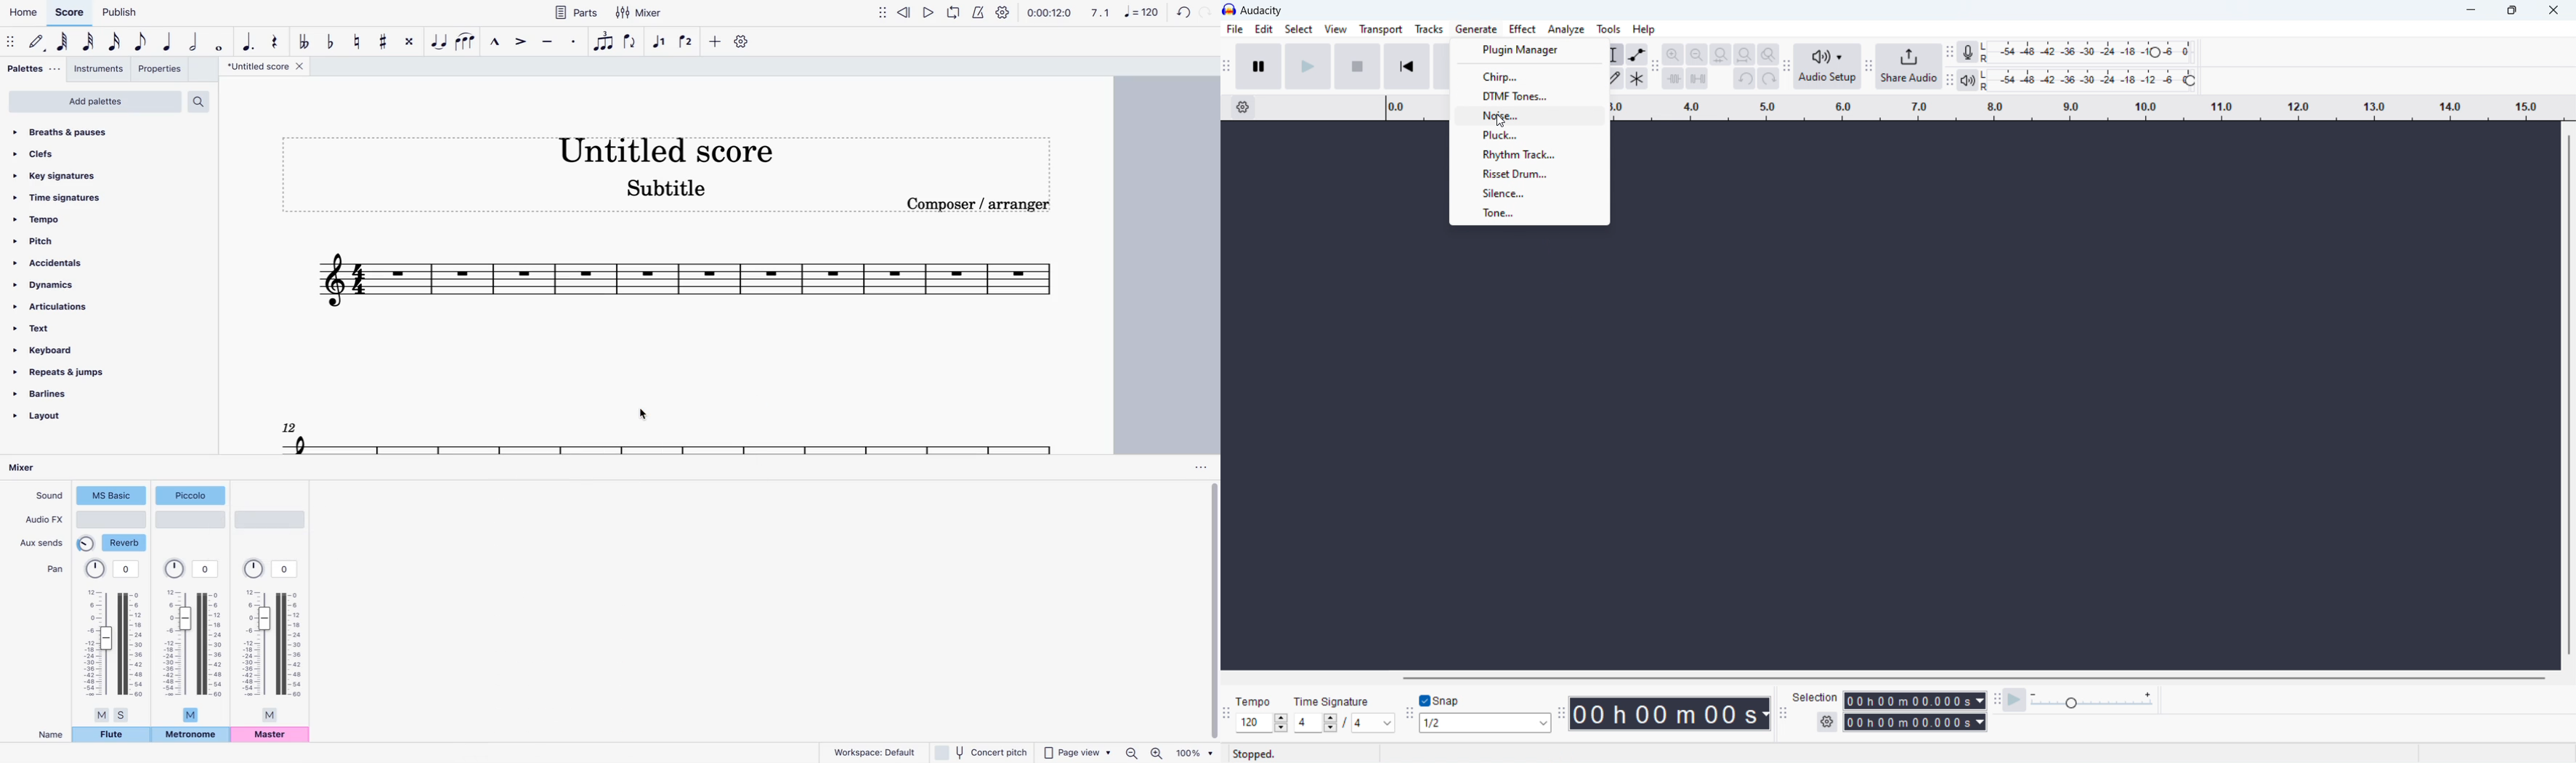  Describe the element at coordinates (1529, 50) in the screenshot. I see `plugin manager` at that location.